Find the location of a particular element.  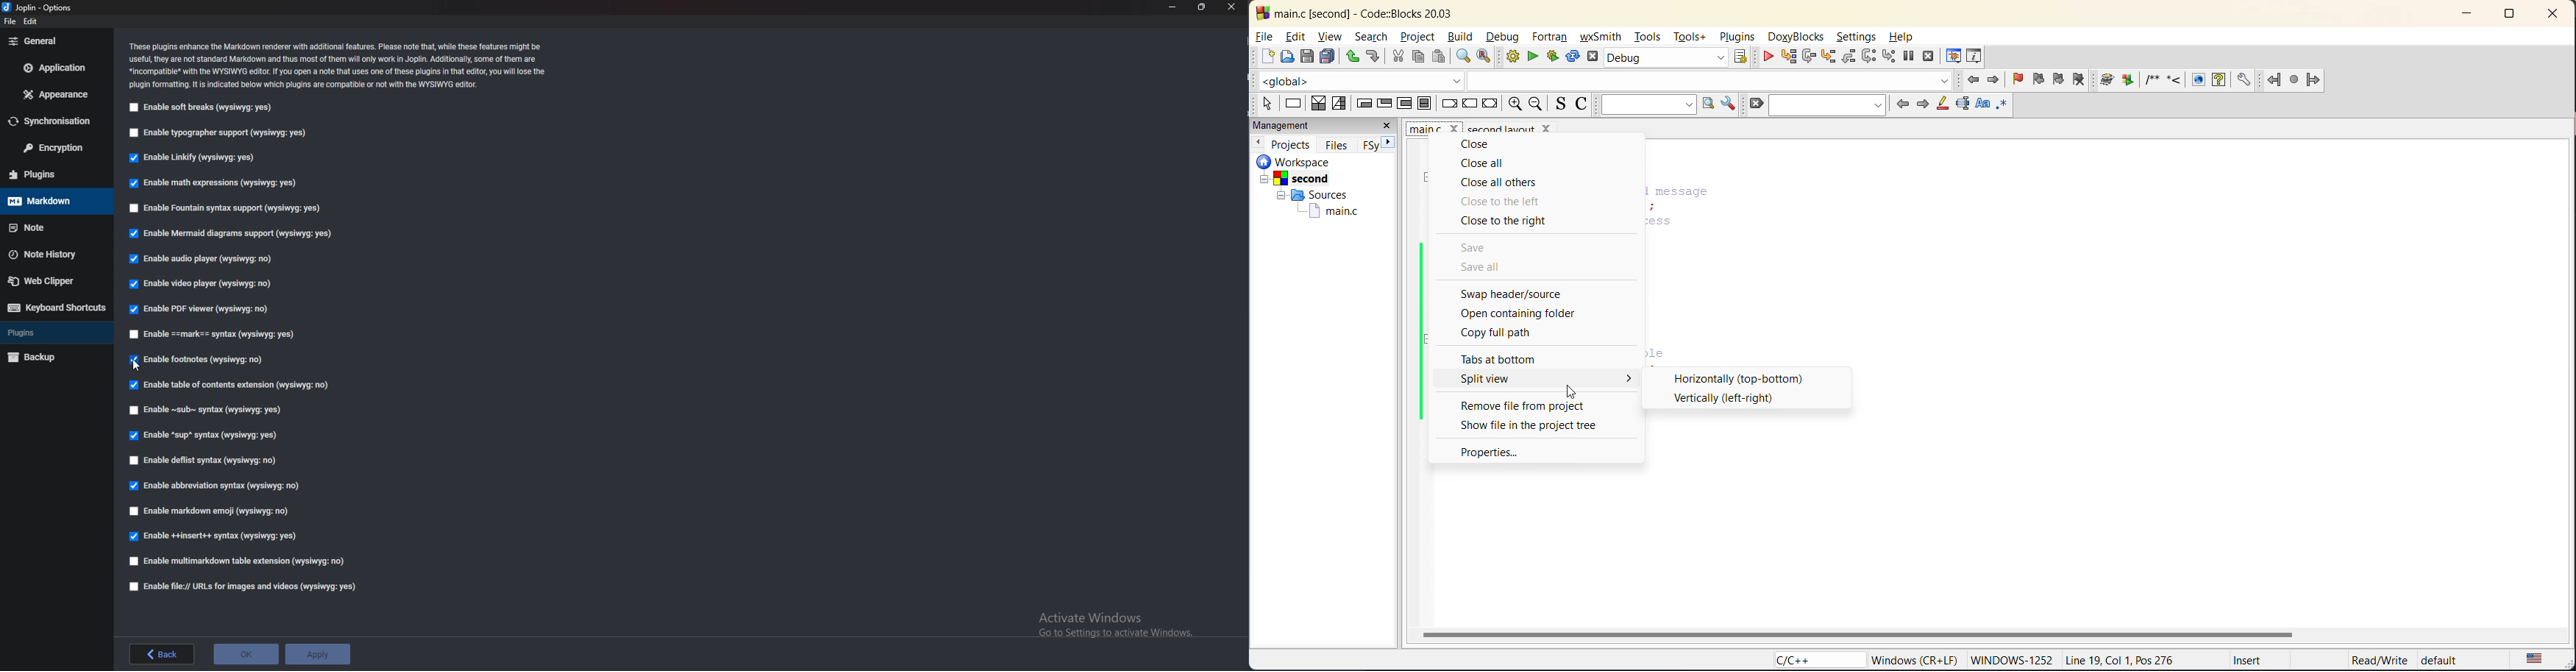

cut is located at coordinates (1399, 57).